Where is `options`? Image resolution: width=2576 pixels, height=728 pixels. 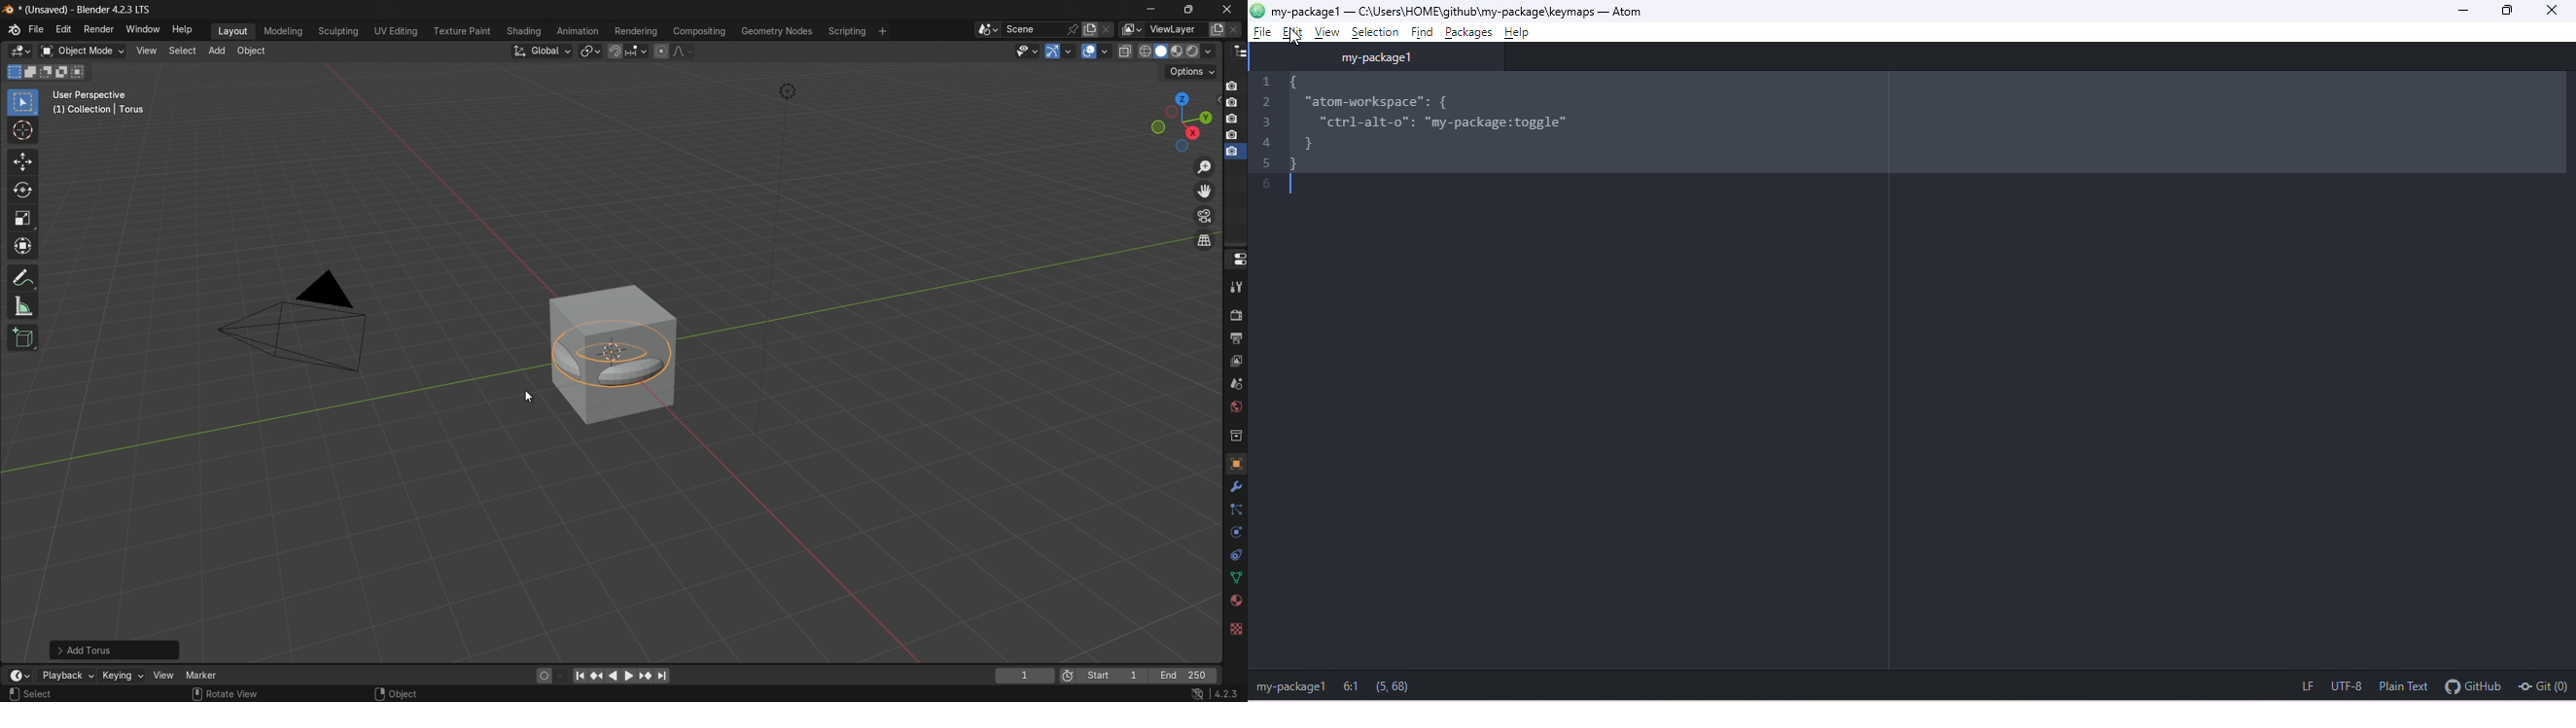 options is located at coordinates (1192, 72).